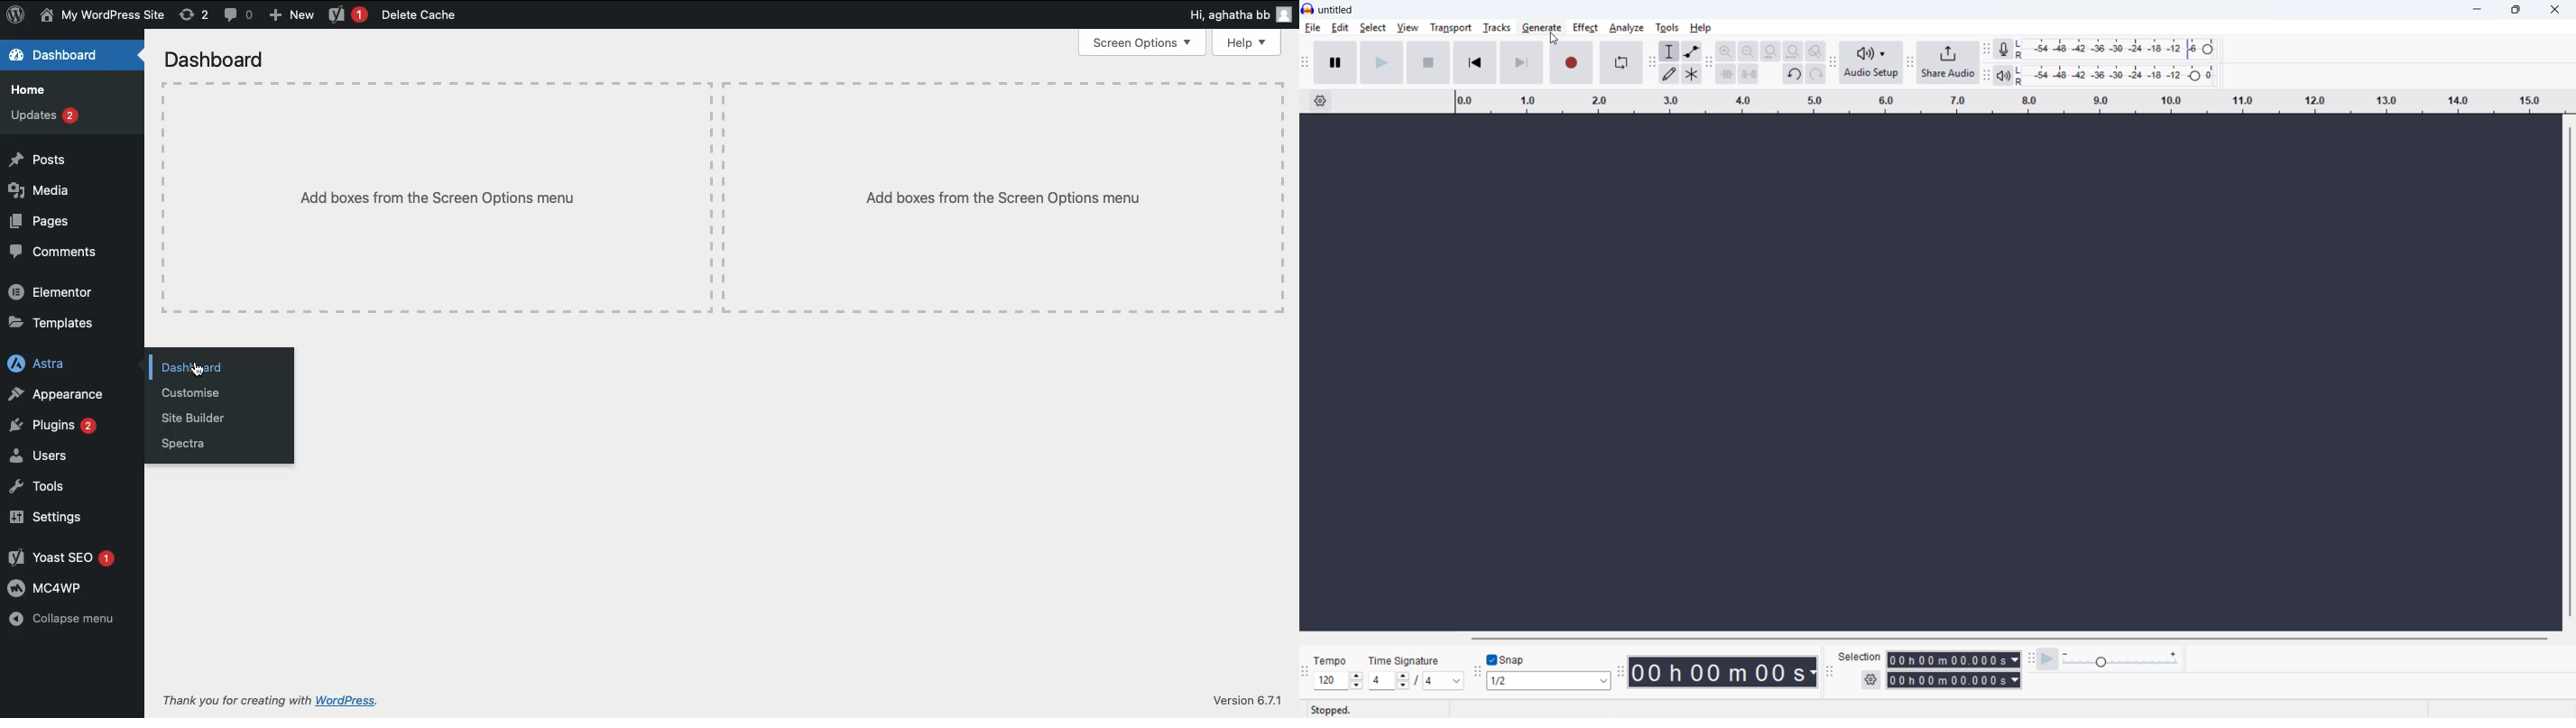  I want to click on  Add boxes from the Screen Options menu, so click(1009, 198).